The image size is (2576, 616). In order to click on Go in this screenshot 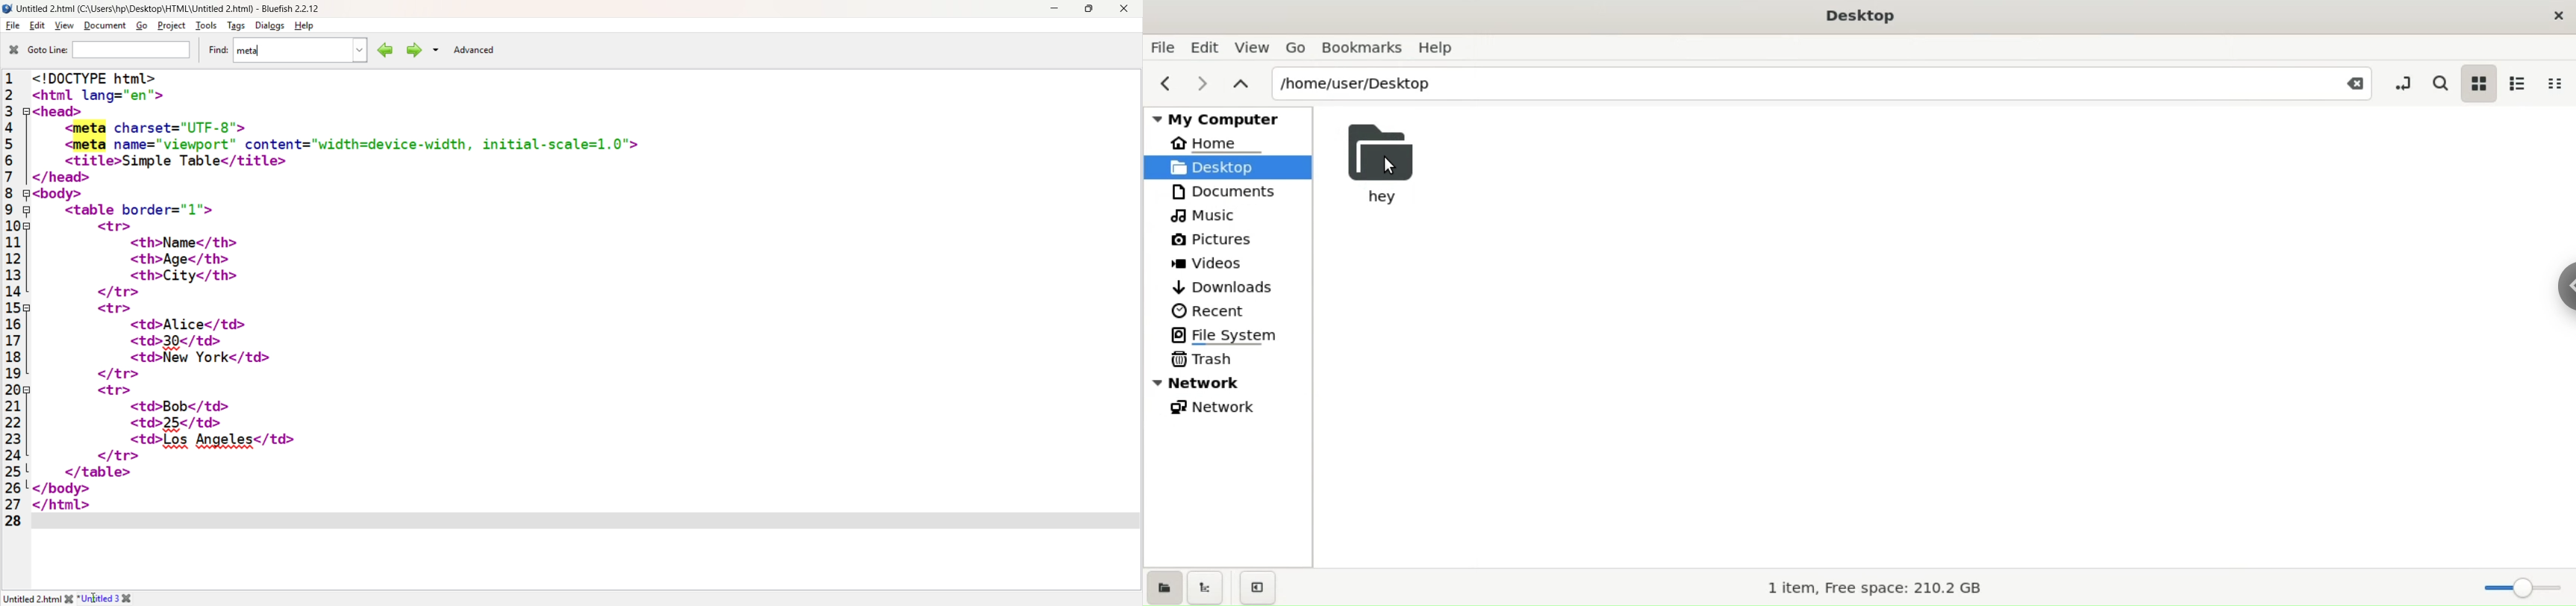, I will do `click(1295, 47)`.